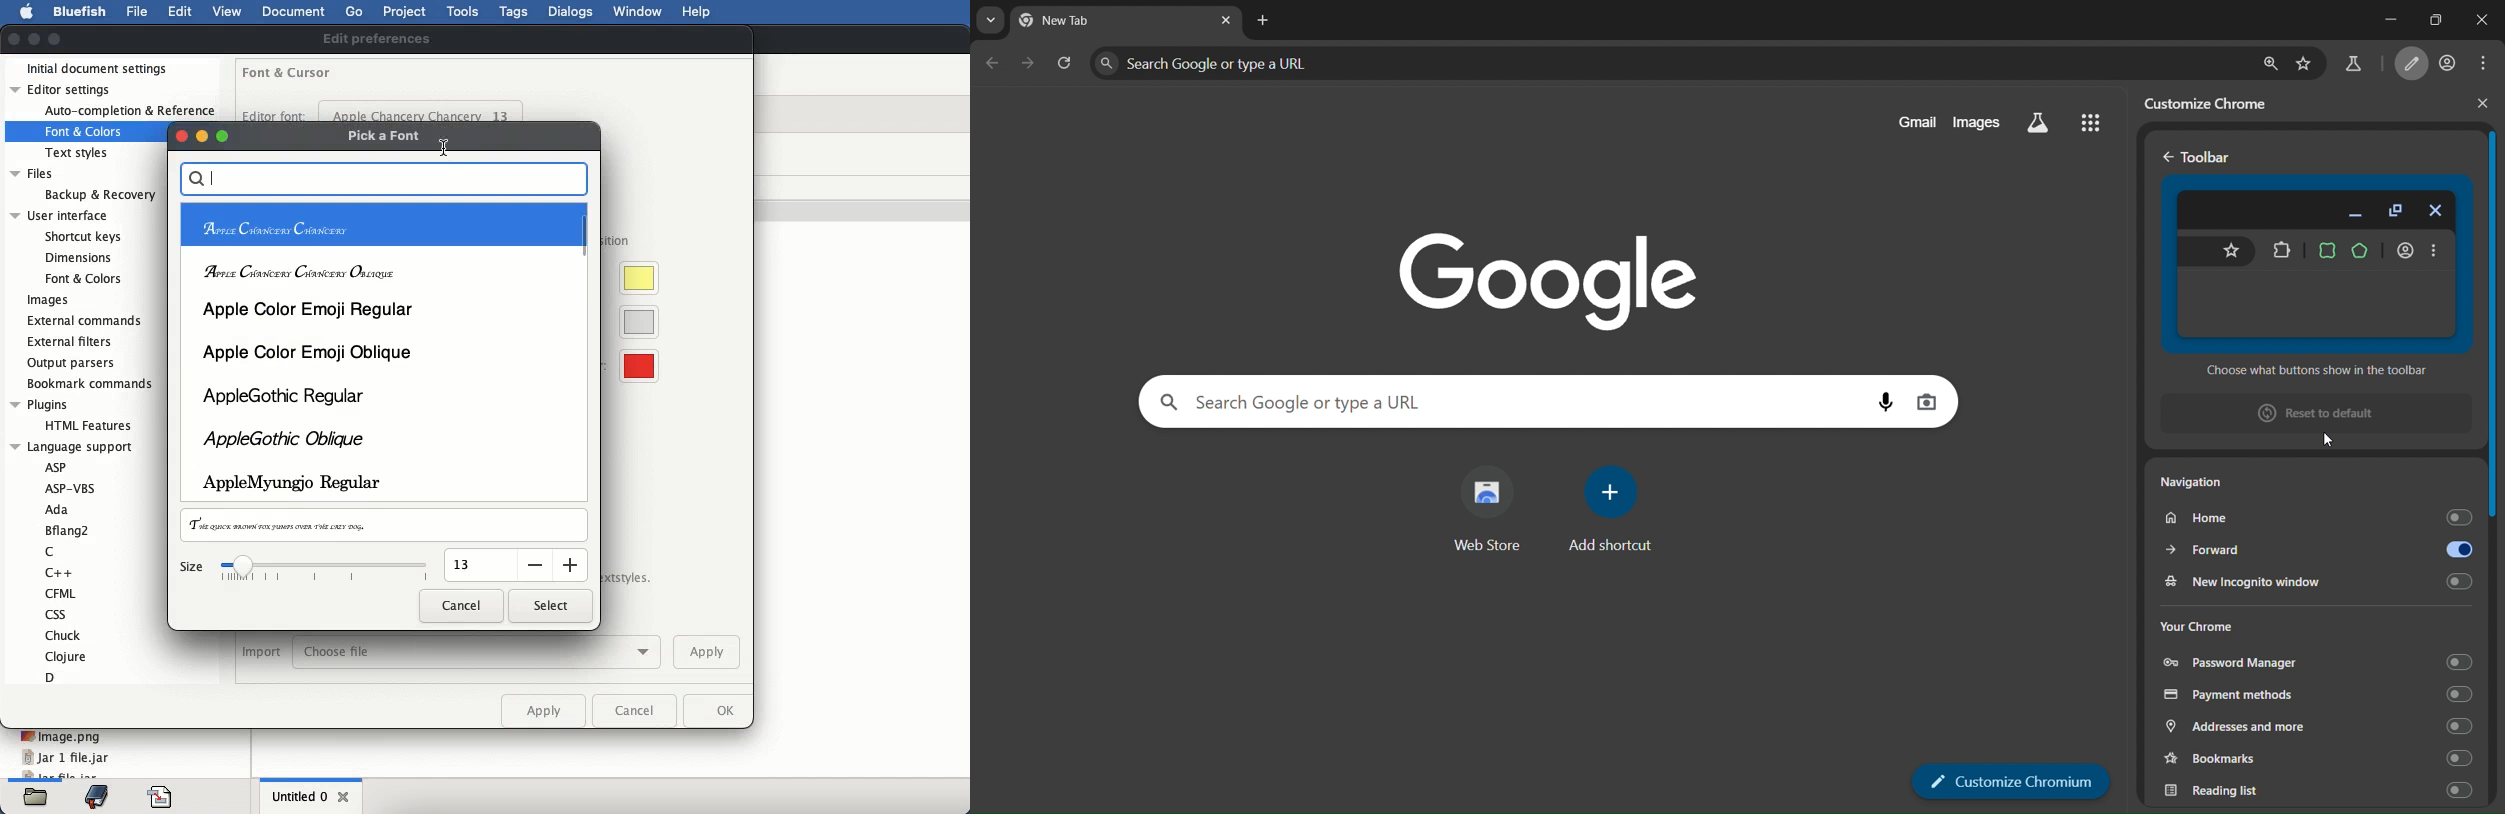  Describe the element at coordinates (2313, 695) in the screenshot. I see `payment methods` at that location.